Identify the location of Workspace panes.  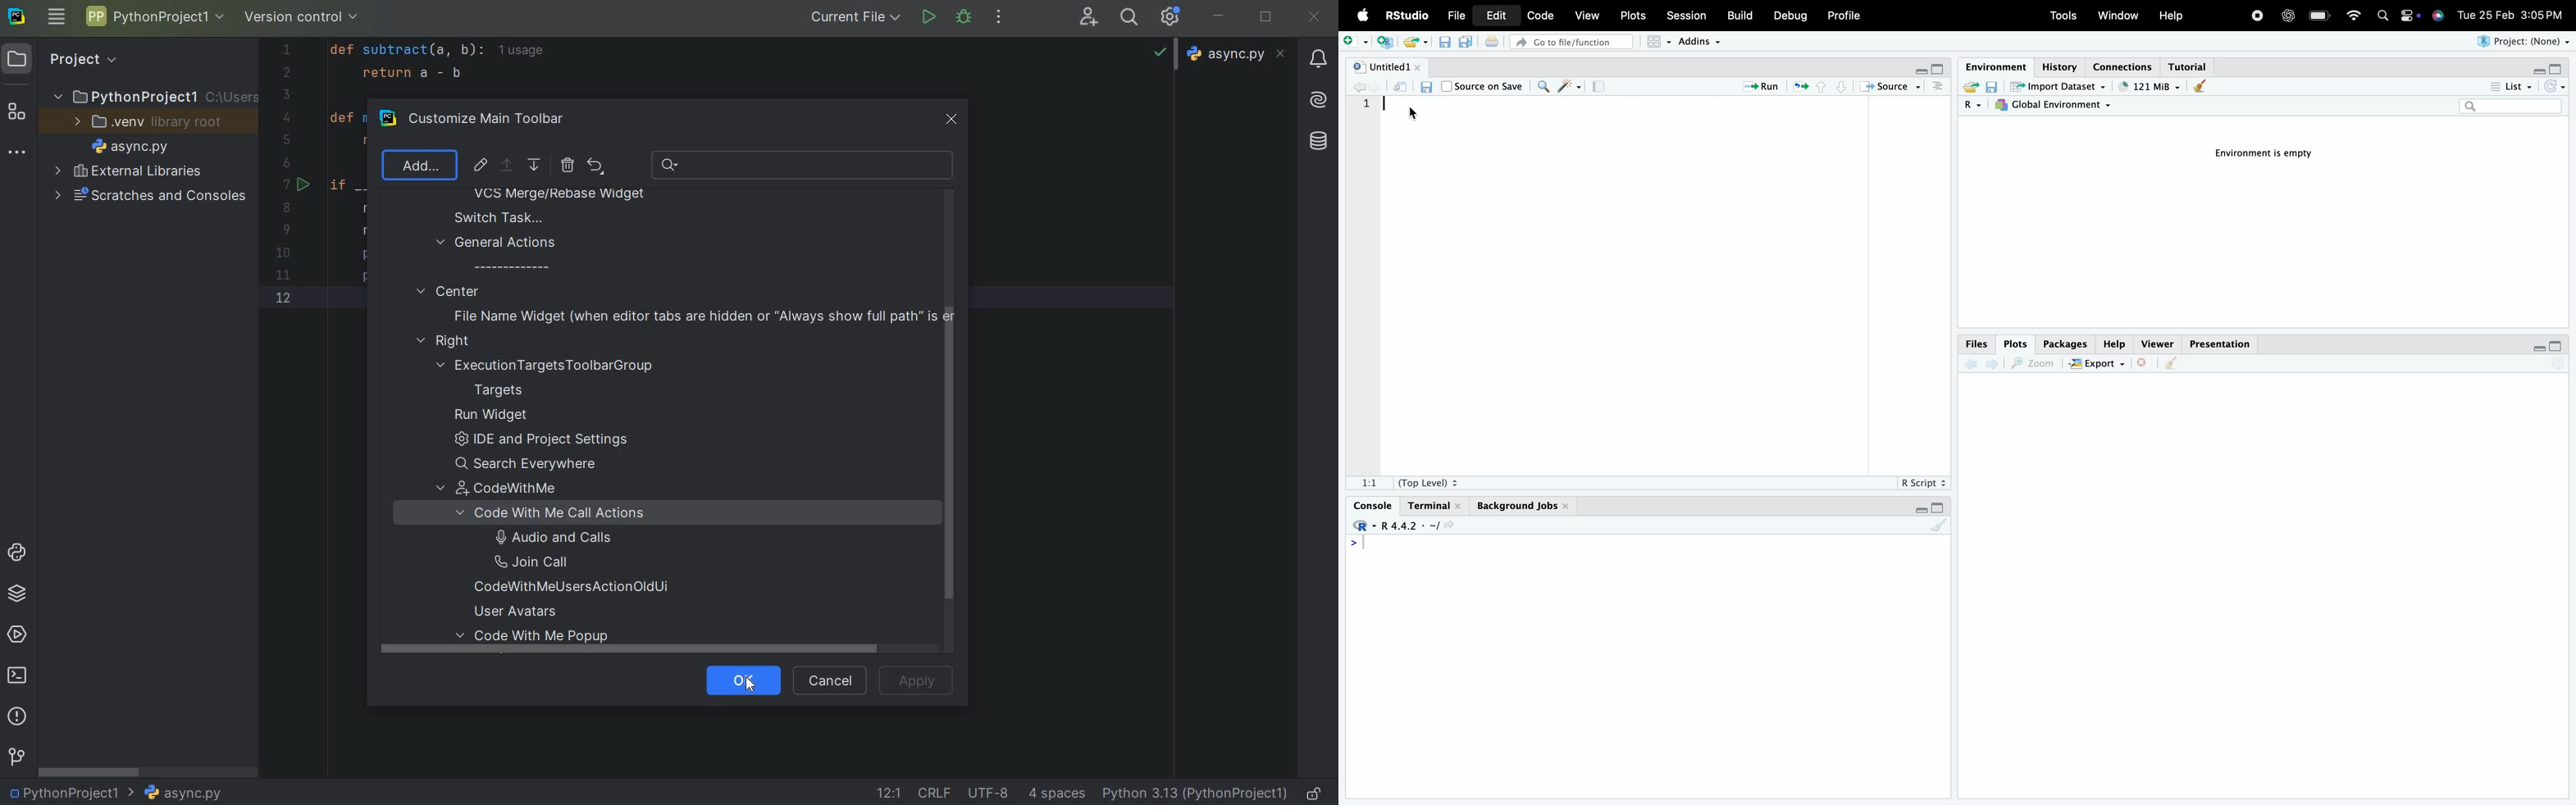
(1656, 43).